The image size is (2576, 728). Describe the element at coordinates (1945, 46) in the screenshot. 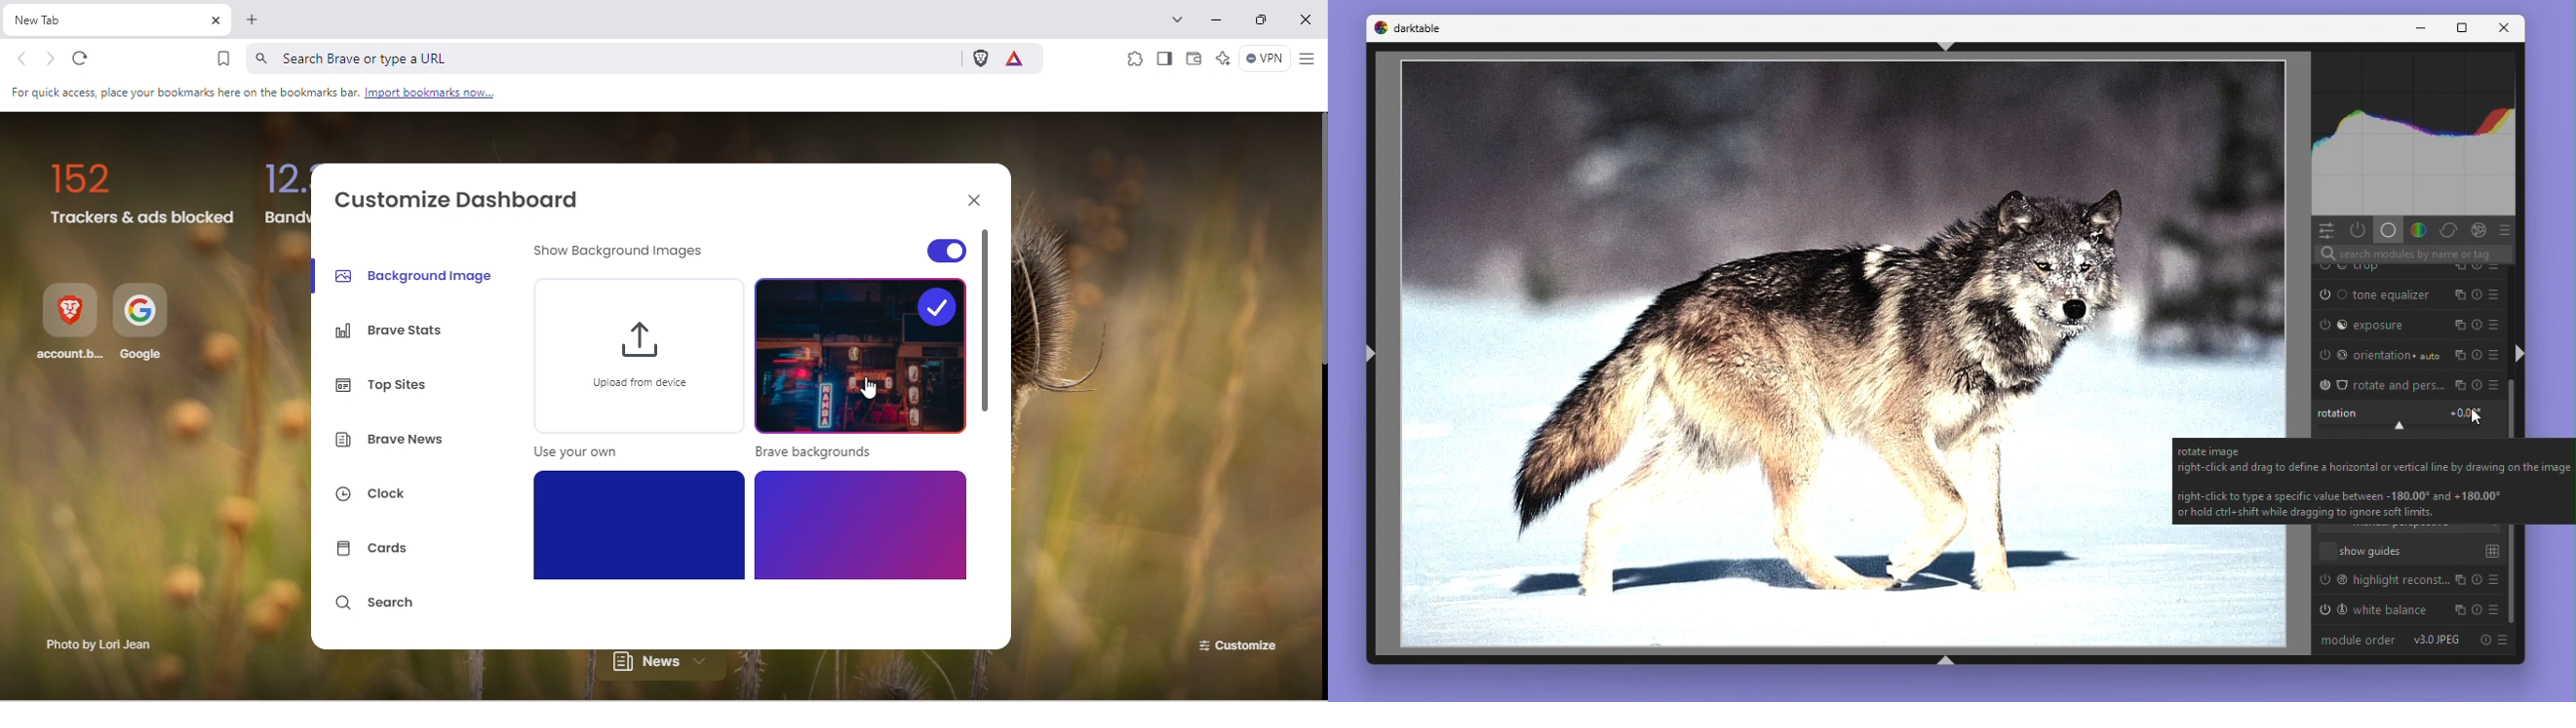

I see `Shift + ctrl + t` at that location.